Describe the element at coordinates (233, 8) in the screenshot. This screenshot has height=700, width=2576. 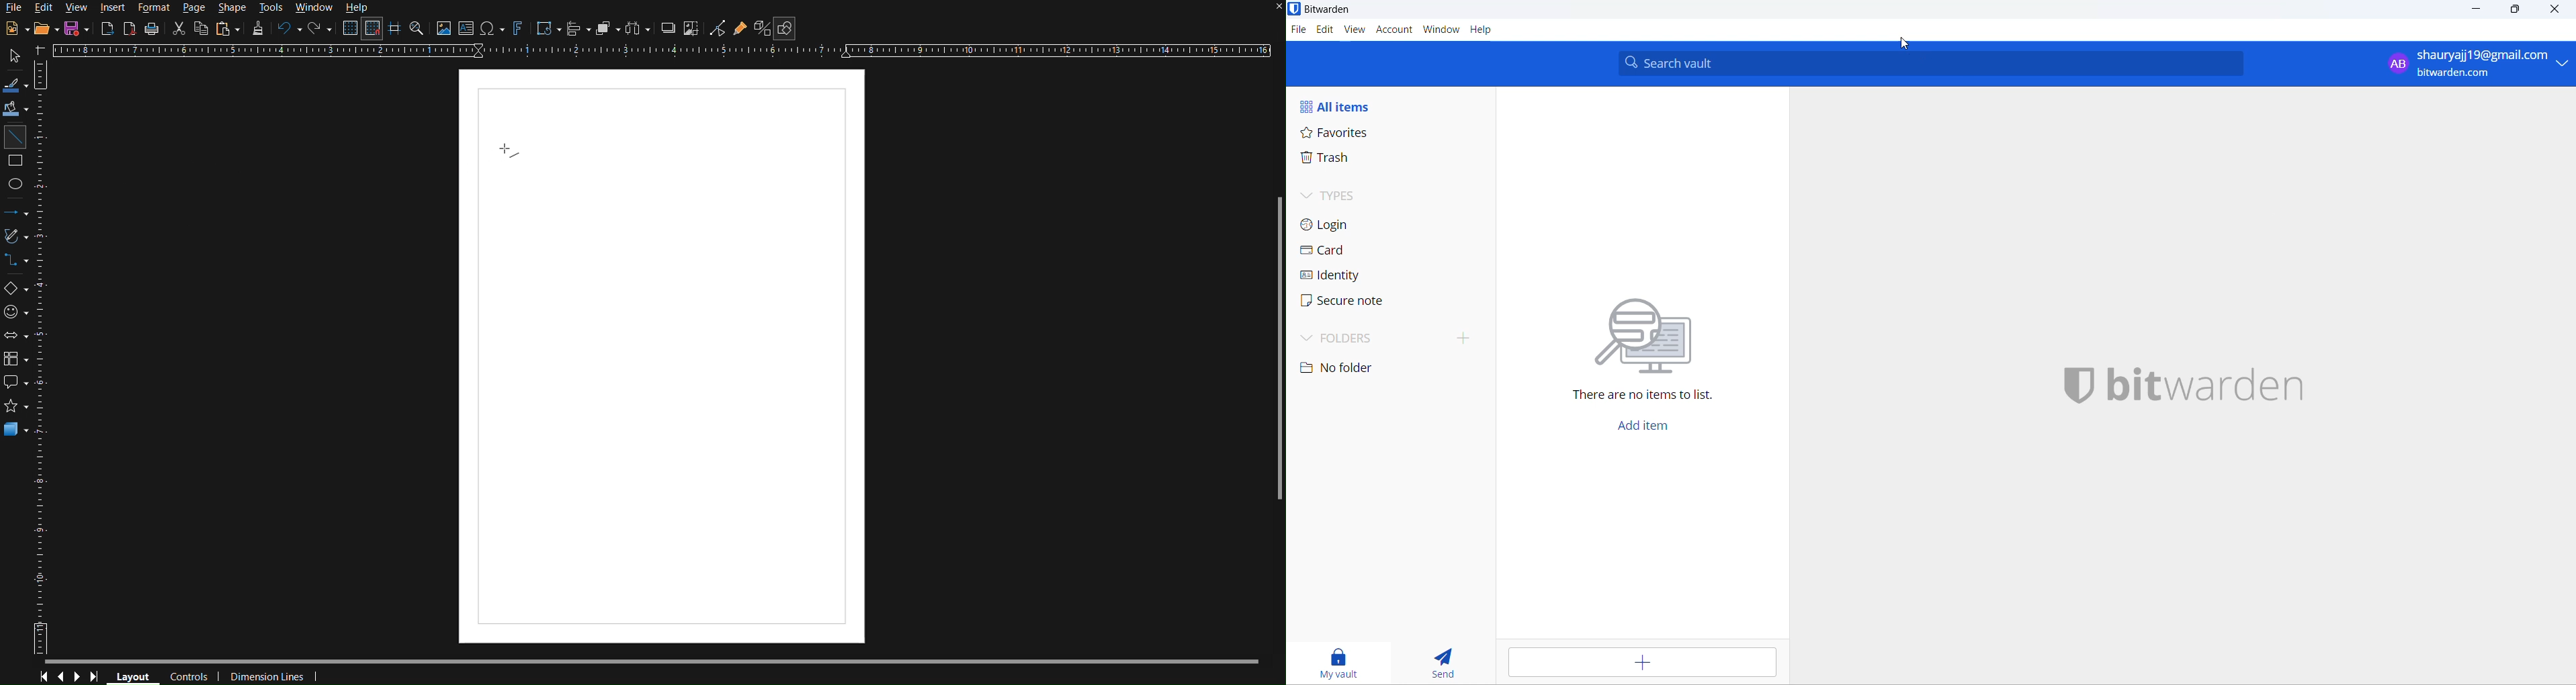
I see `Shape` at that location.